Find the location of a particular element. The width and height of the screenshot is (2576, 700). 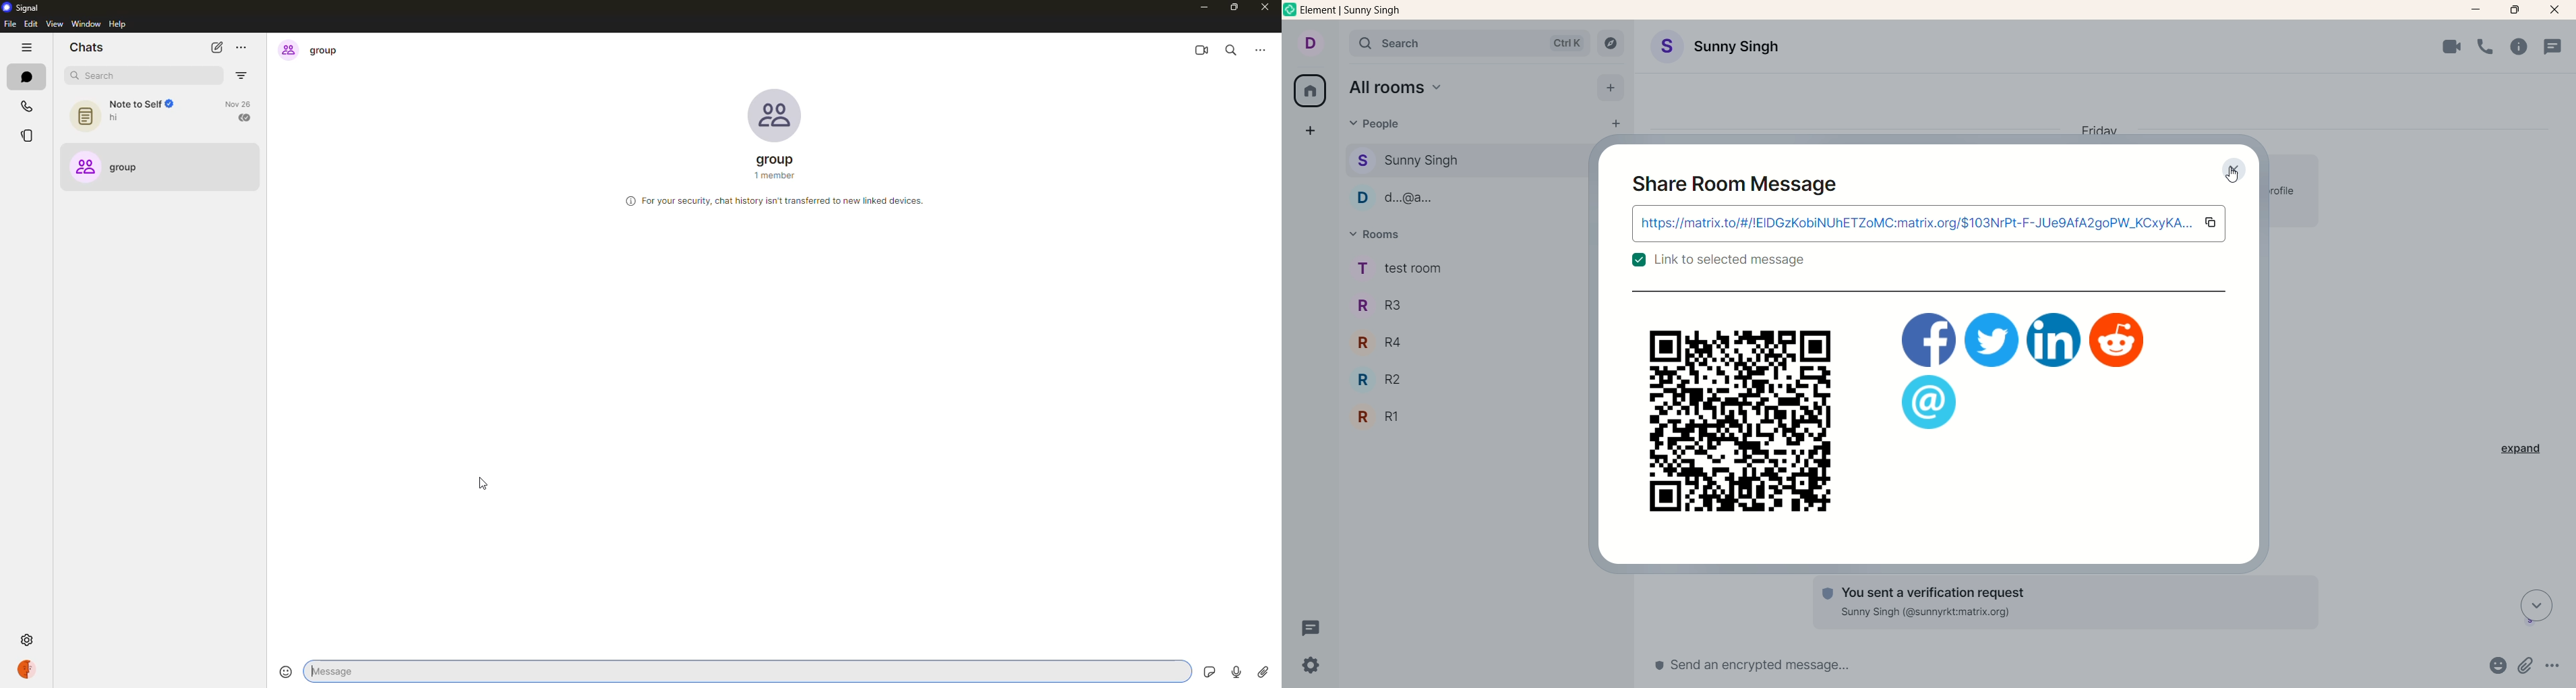

calls is located at coordinates (27, 106).